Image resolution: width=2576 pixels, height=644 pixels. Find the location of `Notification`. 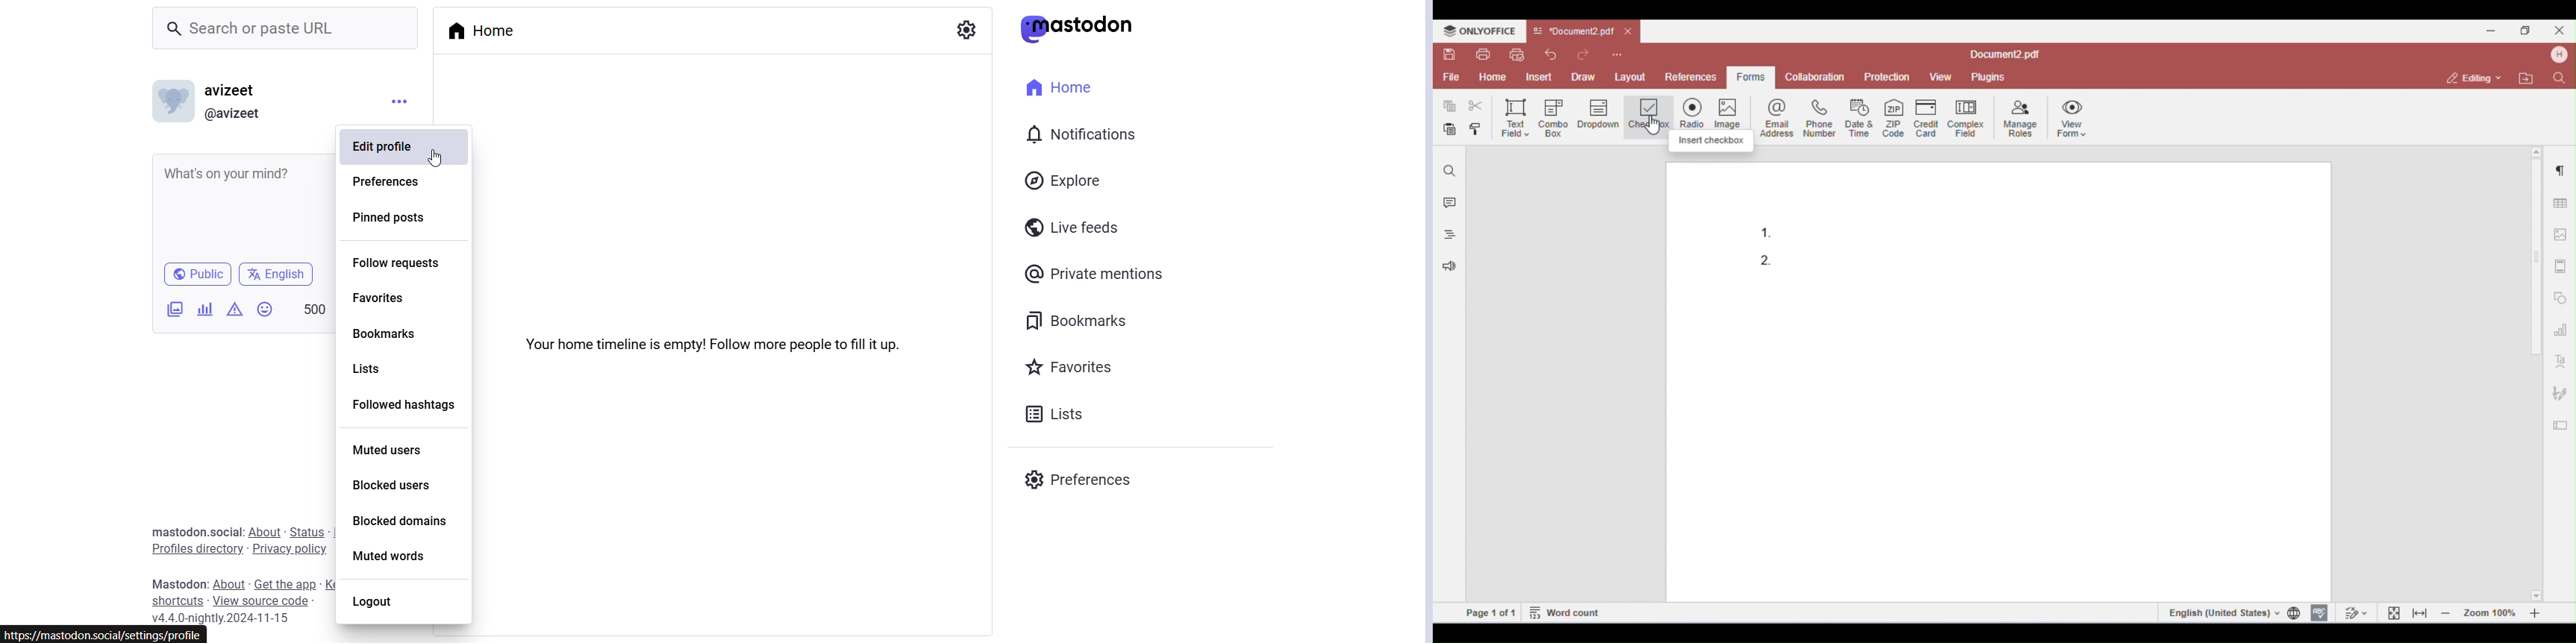

Notification is located at coordinates (1098, 134).